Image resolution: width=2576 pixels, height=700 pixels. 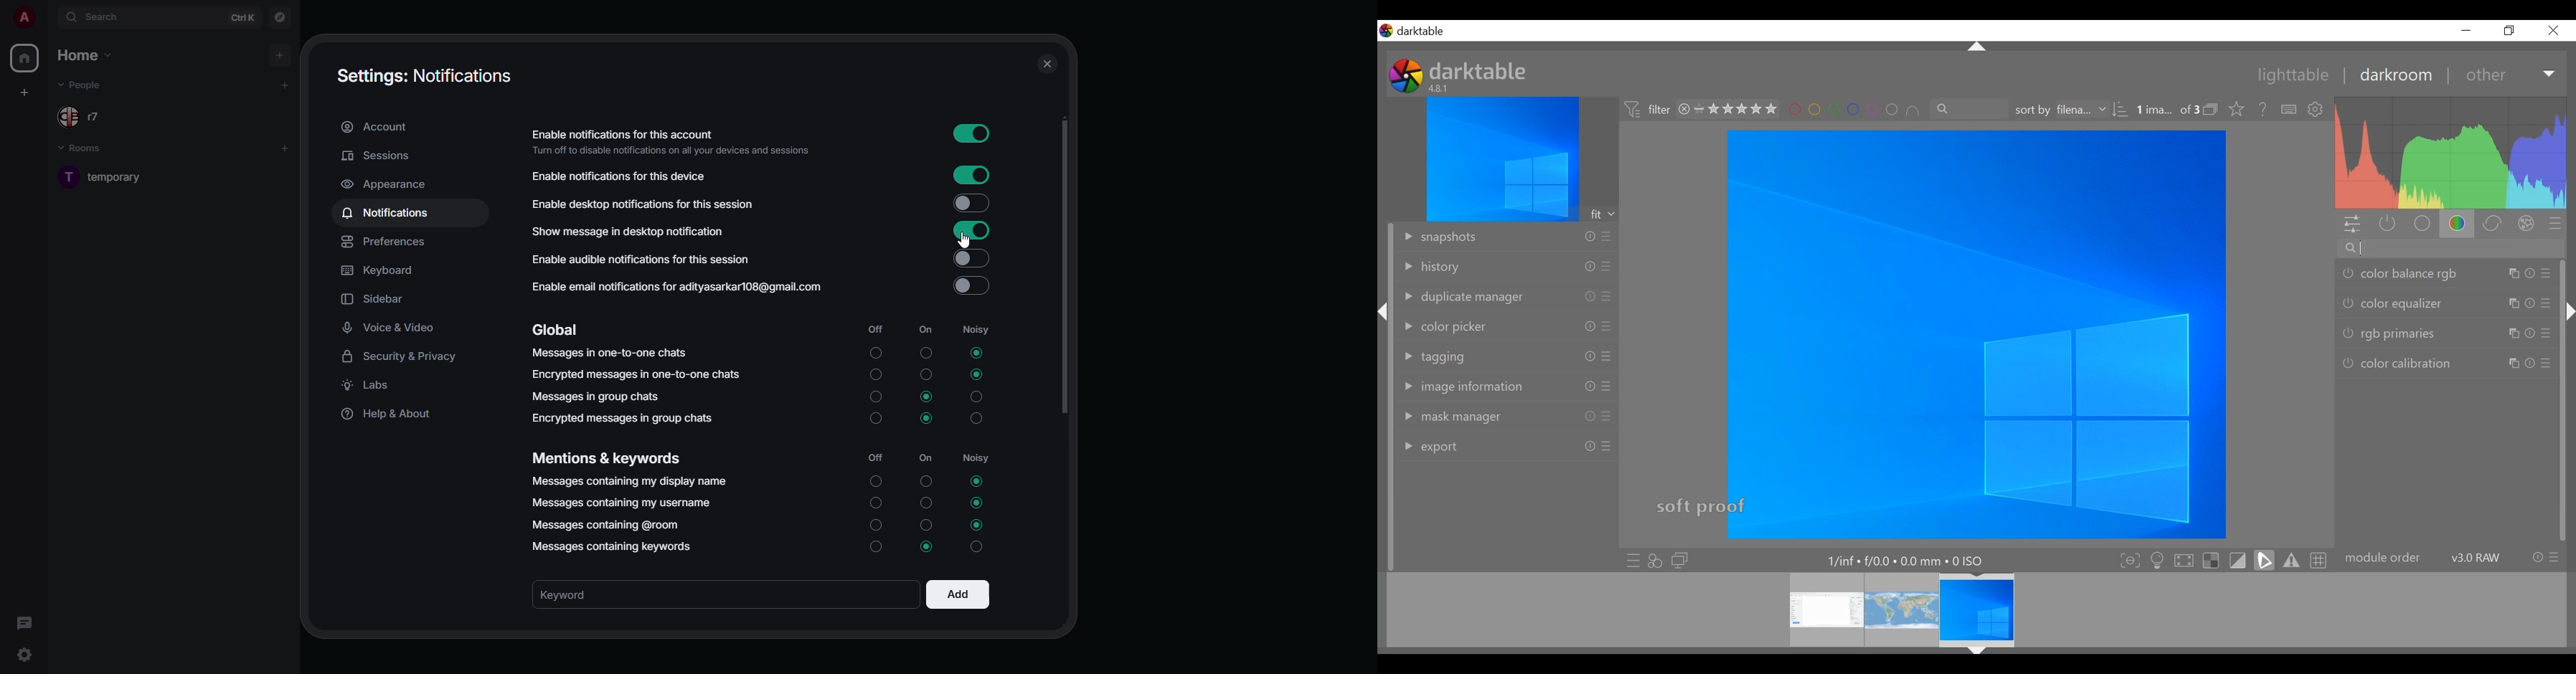 I want to click on selected, so click(x=978, y=503).